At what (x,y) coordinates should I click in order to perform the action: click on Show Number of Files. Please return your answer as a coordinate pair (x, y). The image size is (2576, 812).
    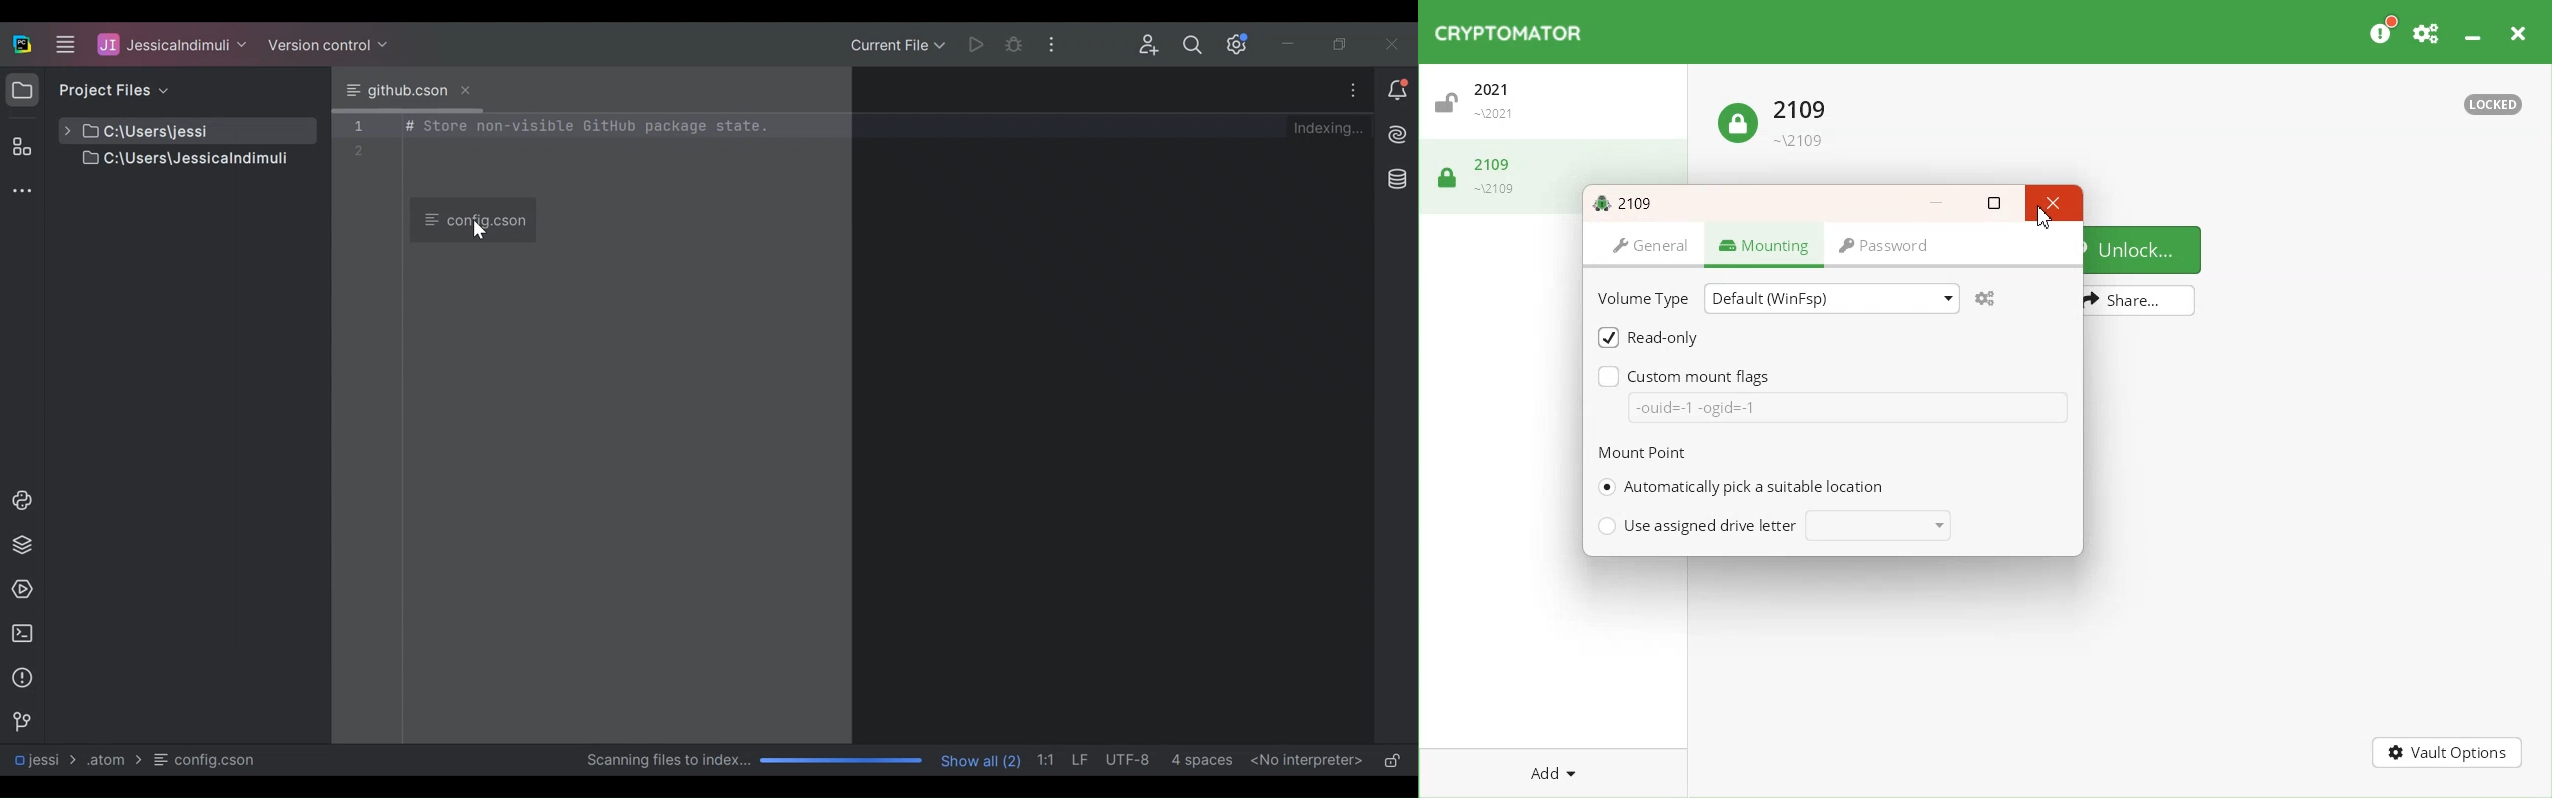
    Looking at the image, I should click on (983, 759).